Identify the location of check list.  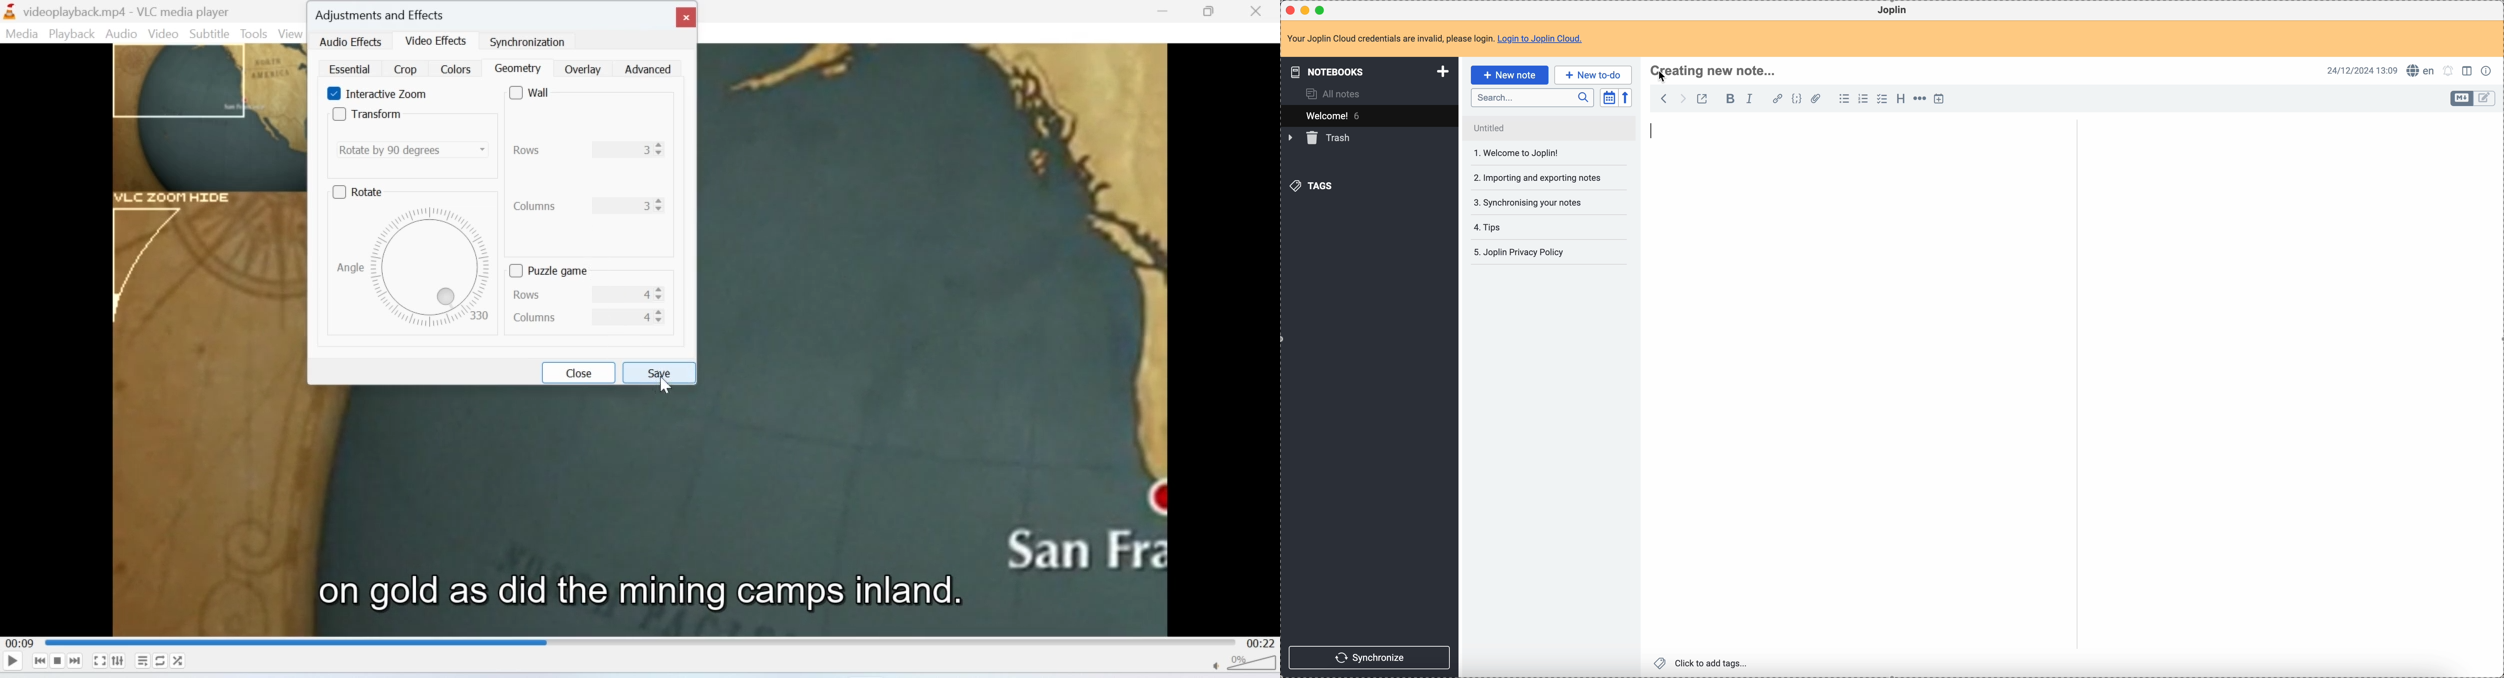
(1882, 99).